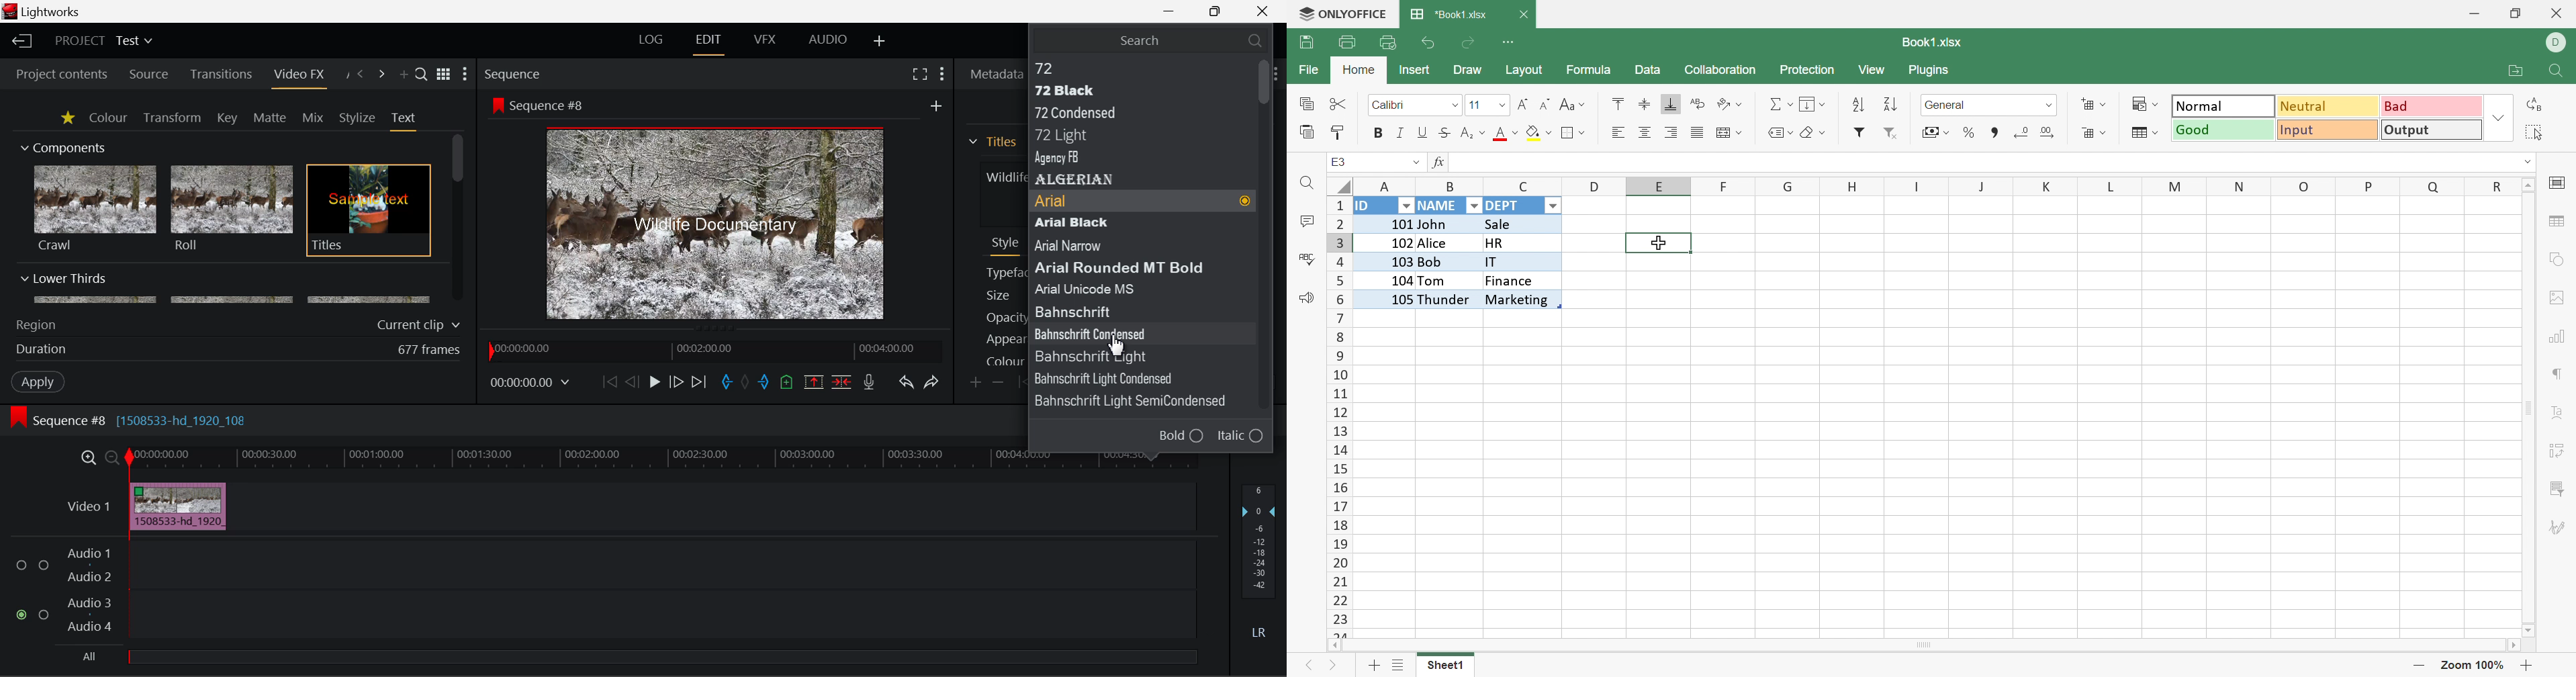 The width and height of the screenshot is (2576, 700). Describe the element at coordinates (1091, 245) in the screenshot. I see `Arial Narrow` at that location.